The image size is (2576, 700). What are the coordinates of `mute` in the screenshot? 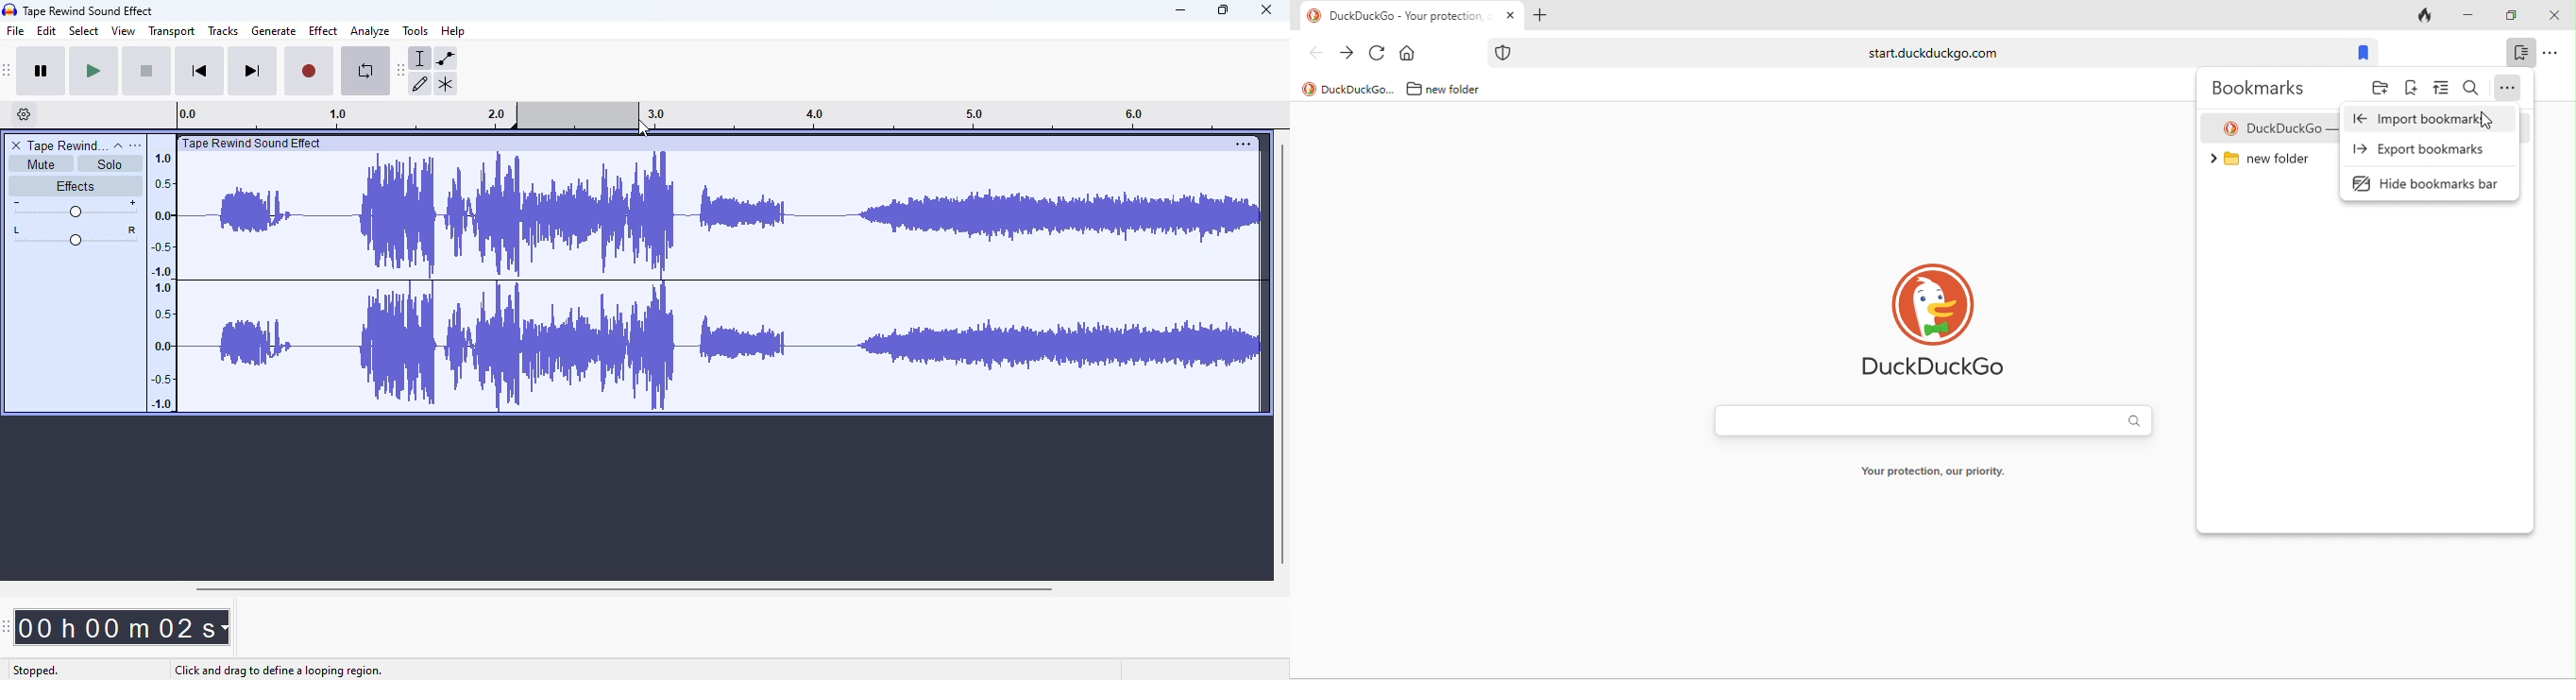 It's located at (37, 163).